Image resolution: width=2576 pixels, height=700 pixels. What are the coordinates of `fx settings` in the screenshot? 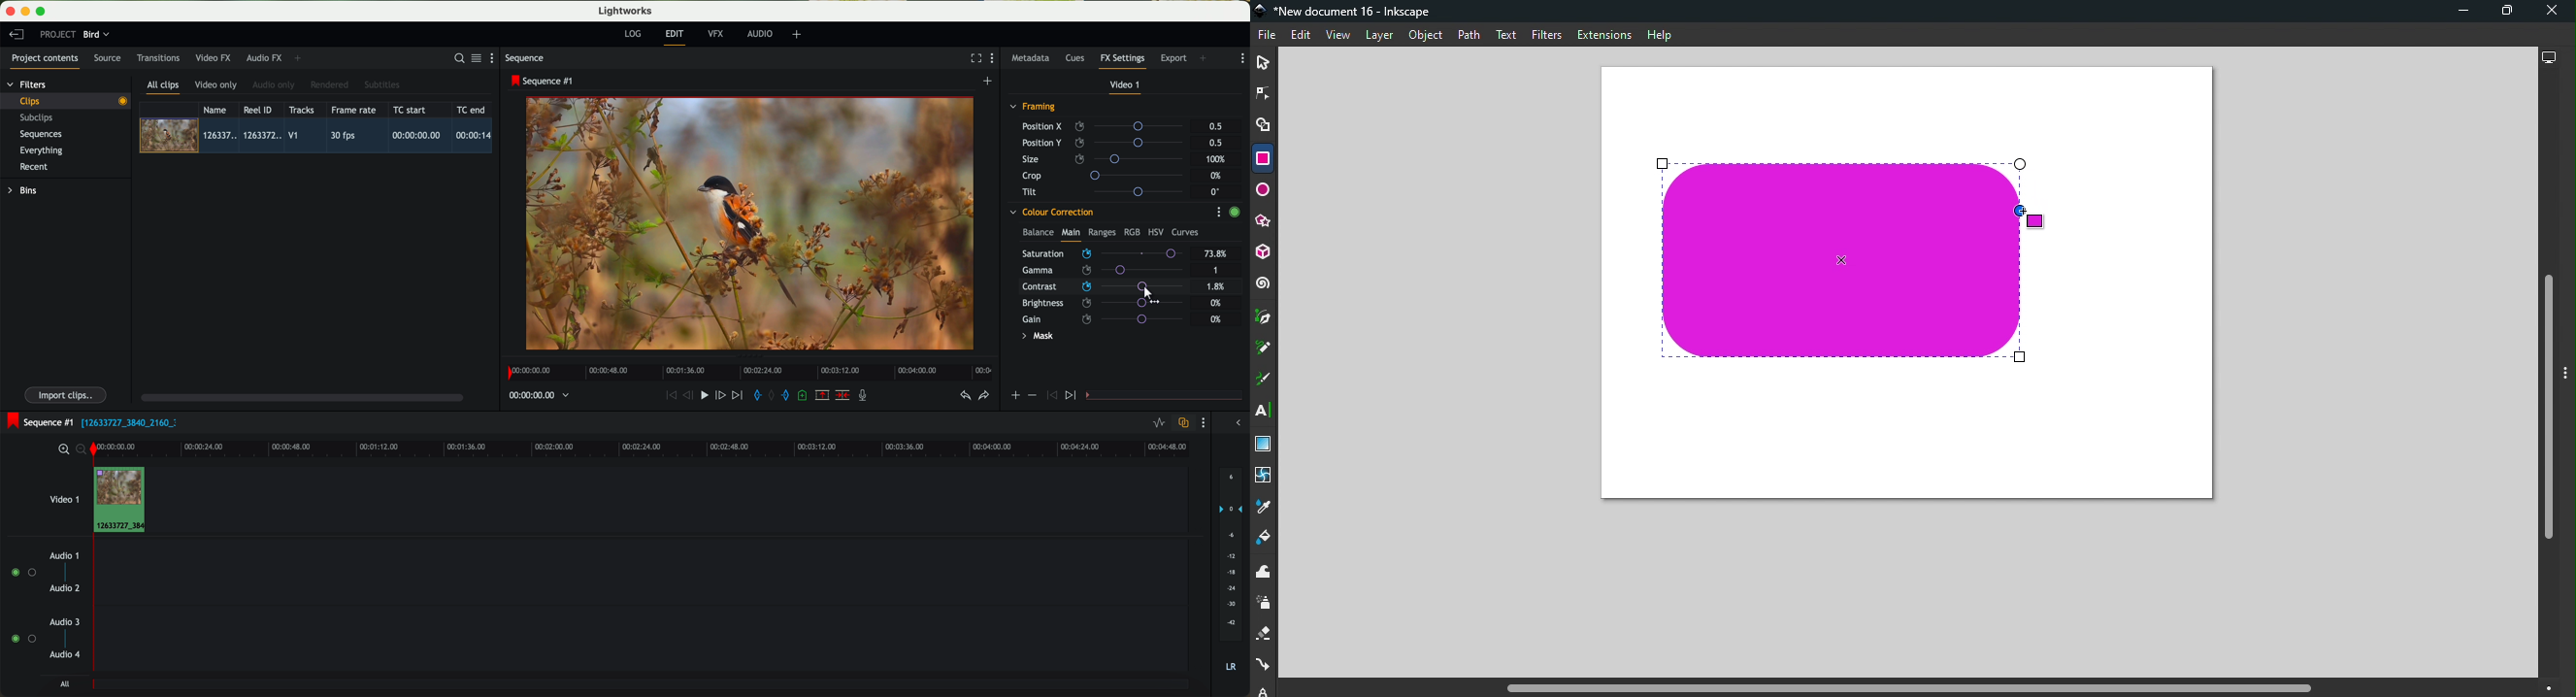 It's located at (1122, 61).